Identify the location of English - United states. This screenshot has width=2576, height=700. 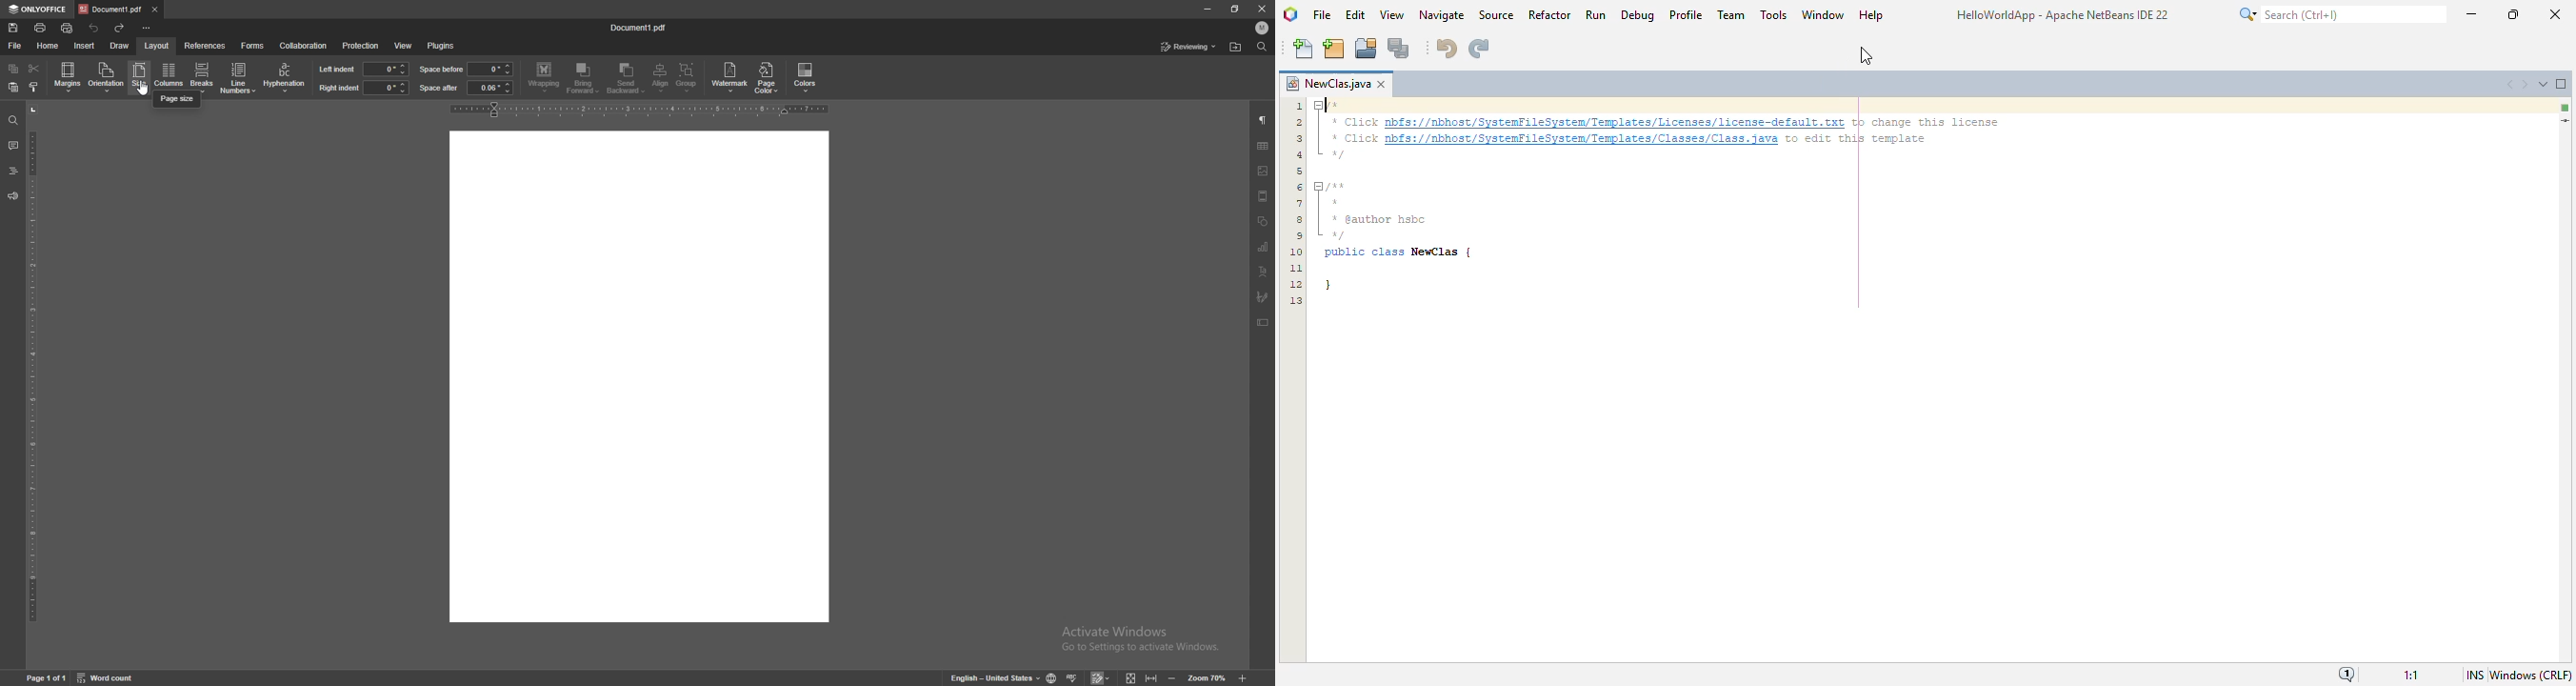
(991, 678).